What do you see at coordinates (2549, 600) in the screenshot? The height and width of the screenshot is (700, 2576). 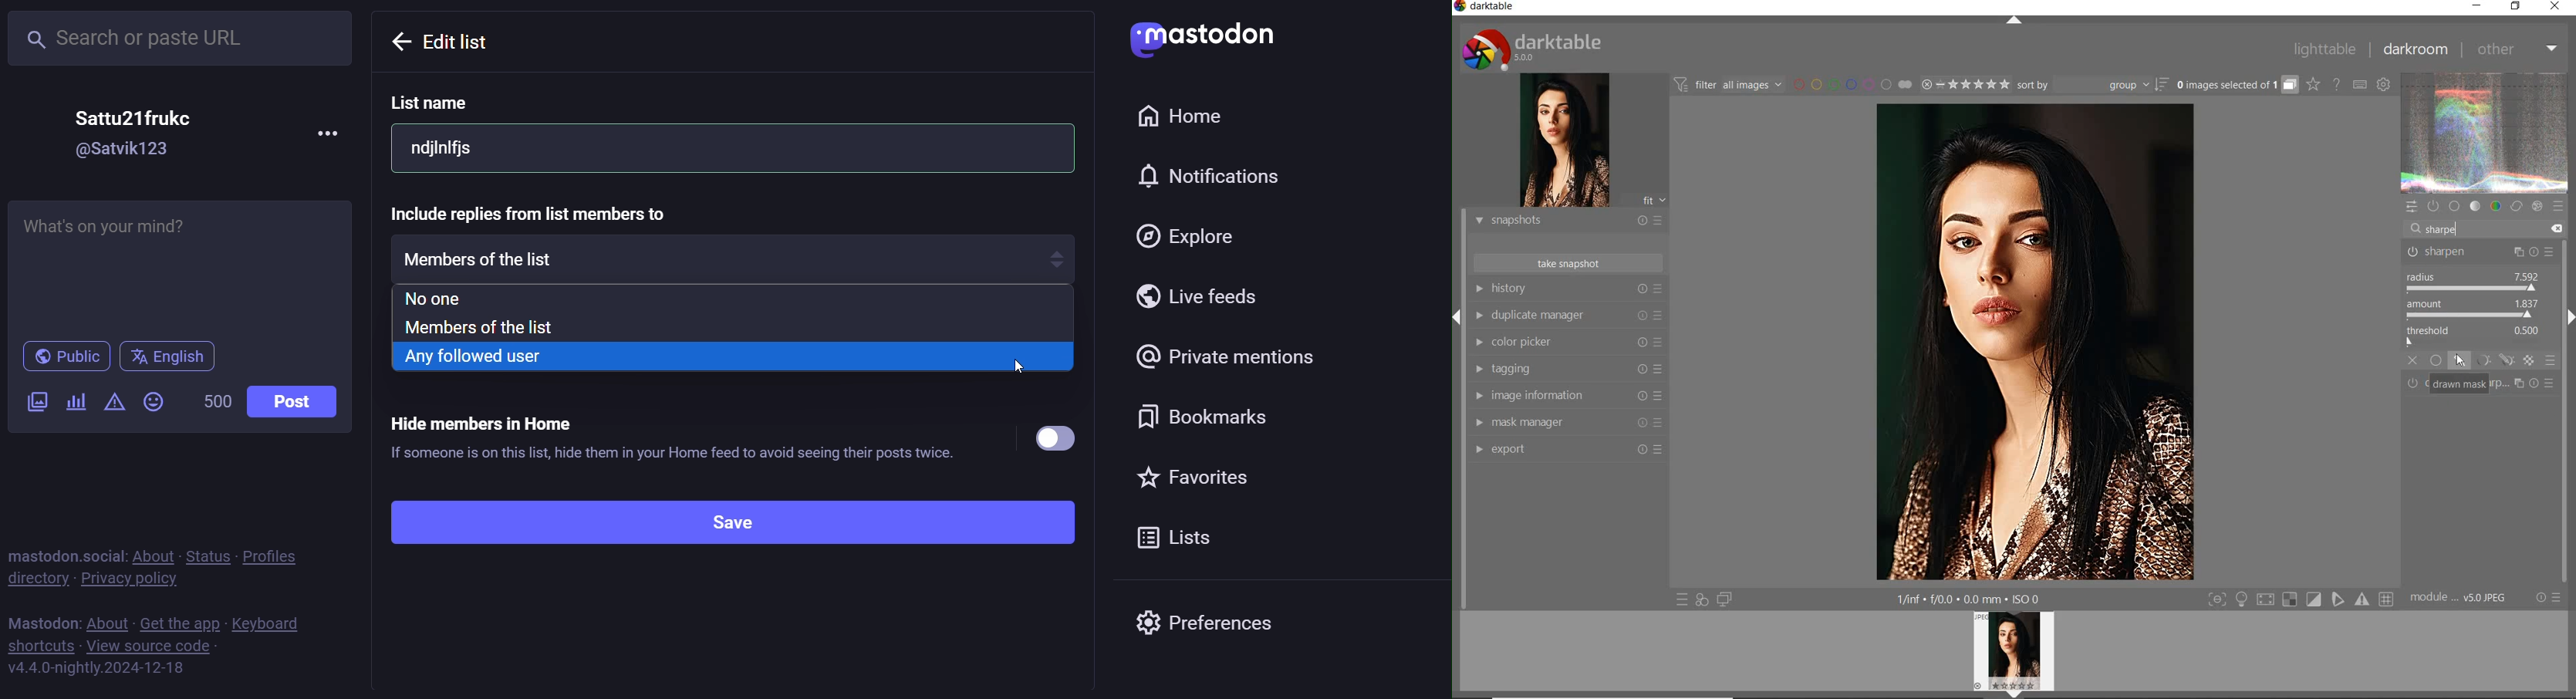 I see `reset or presets & preferences` at bounding box center [2549, 600].